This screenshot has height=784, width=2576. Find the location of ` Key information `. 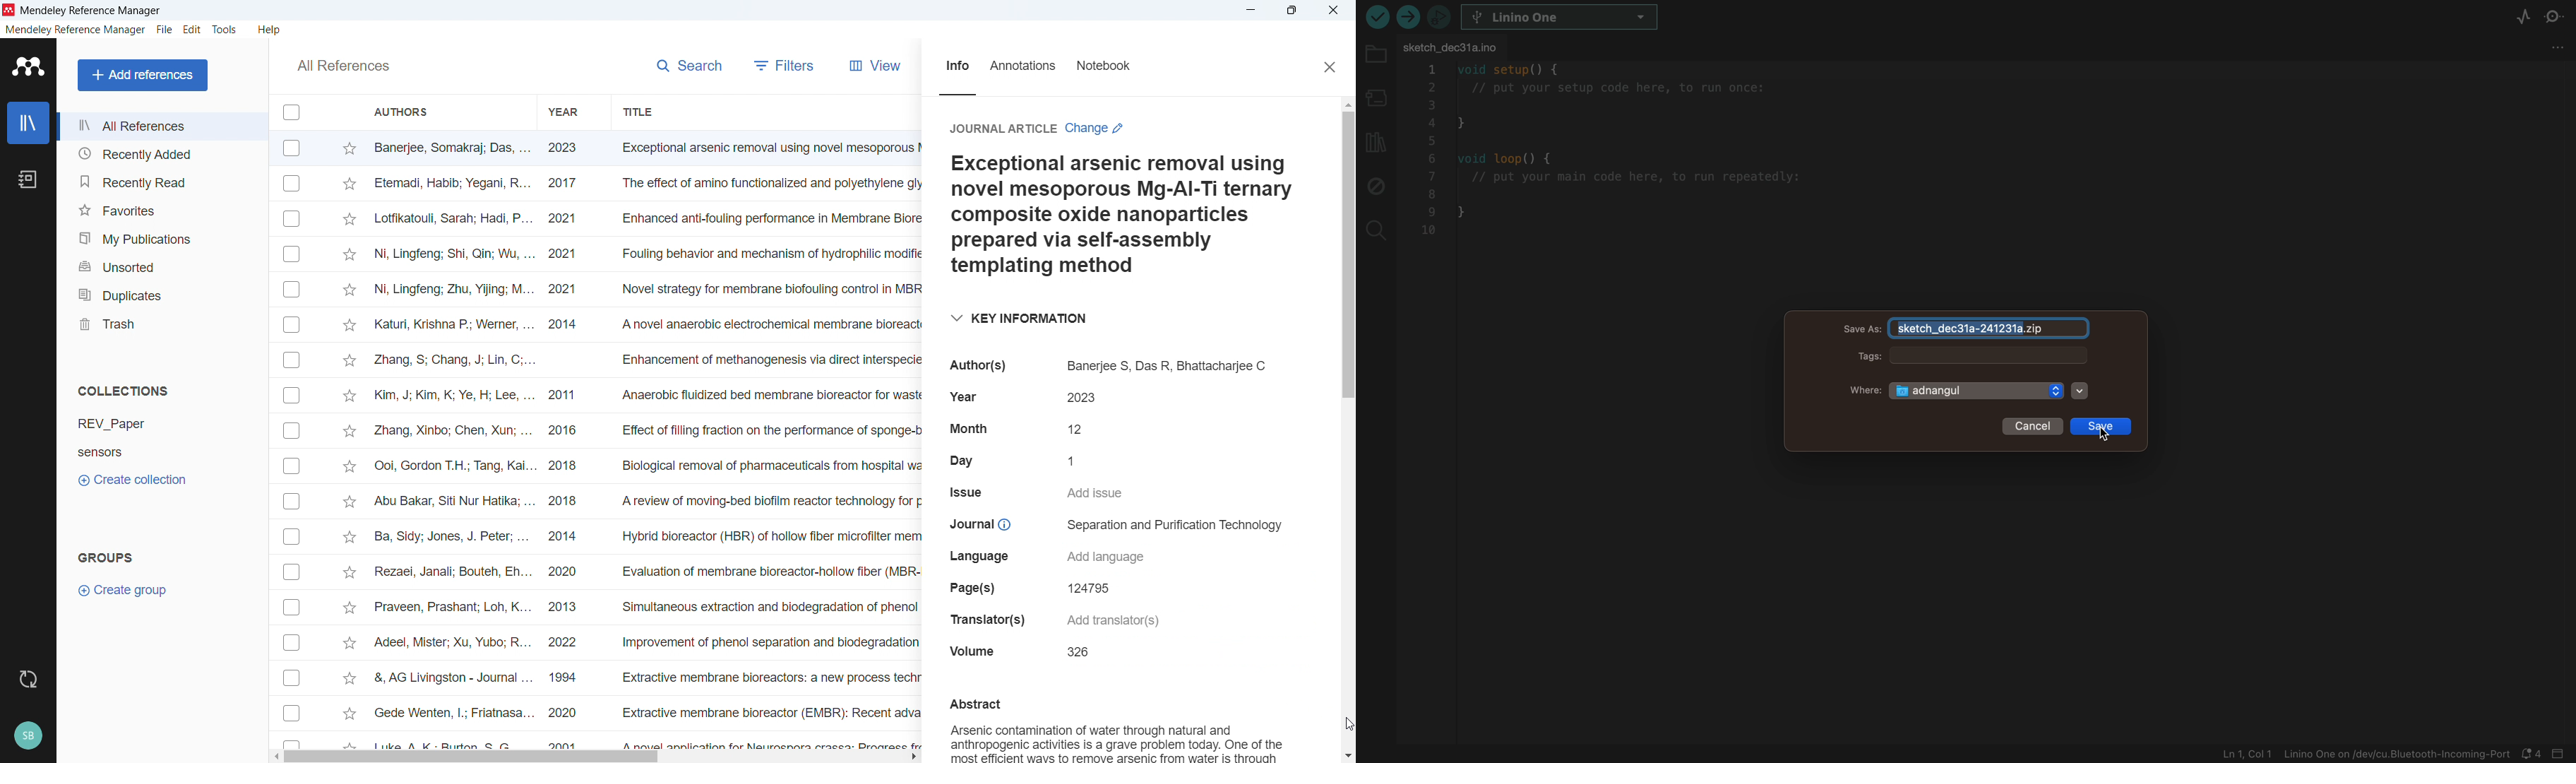

 Key information  is located at coordinates (1017, 317).